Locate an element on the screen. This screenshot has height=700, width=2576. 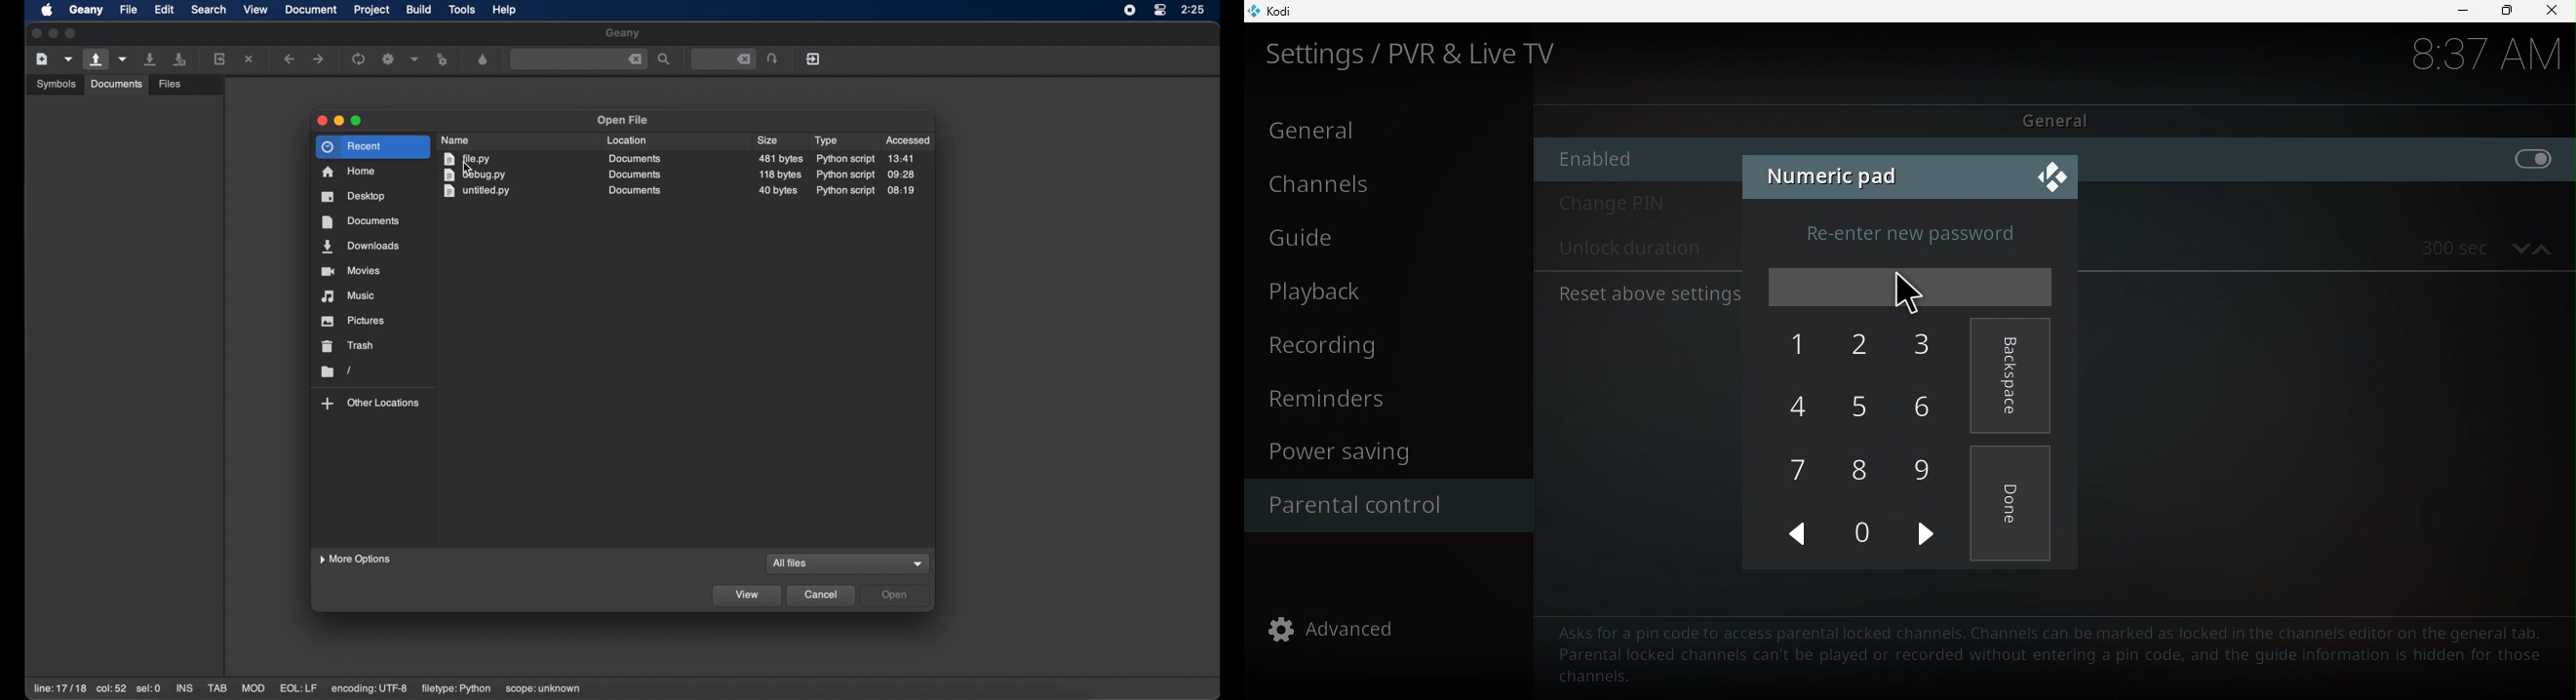
General is located at coordinates (2058, 120).